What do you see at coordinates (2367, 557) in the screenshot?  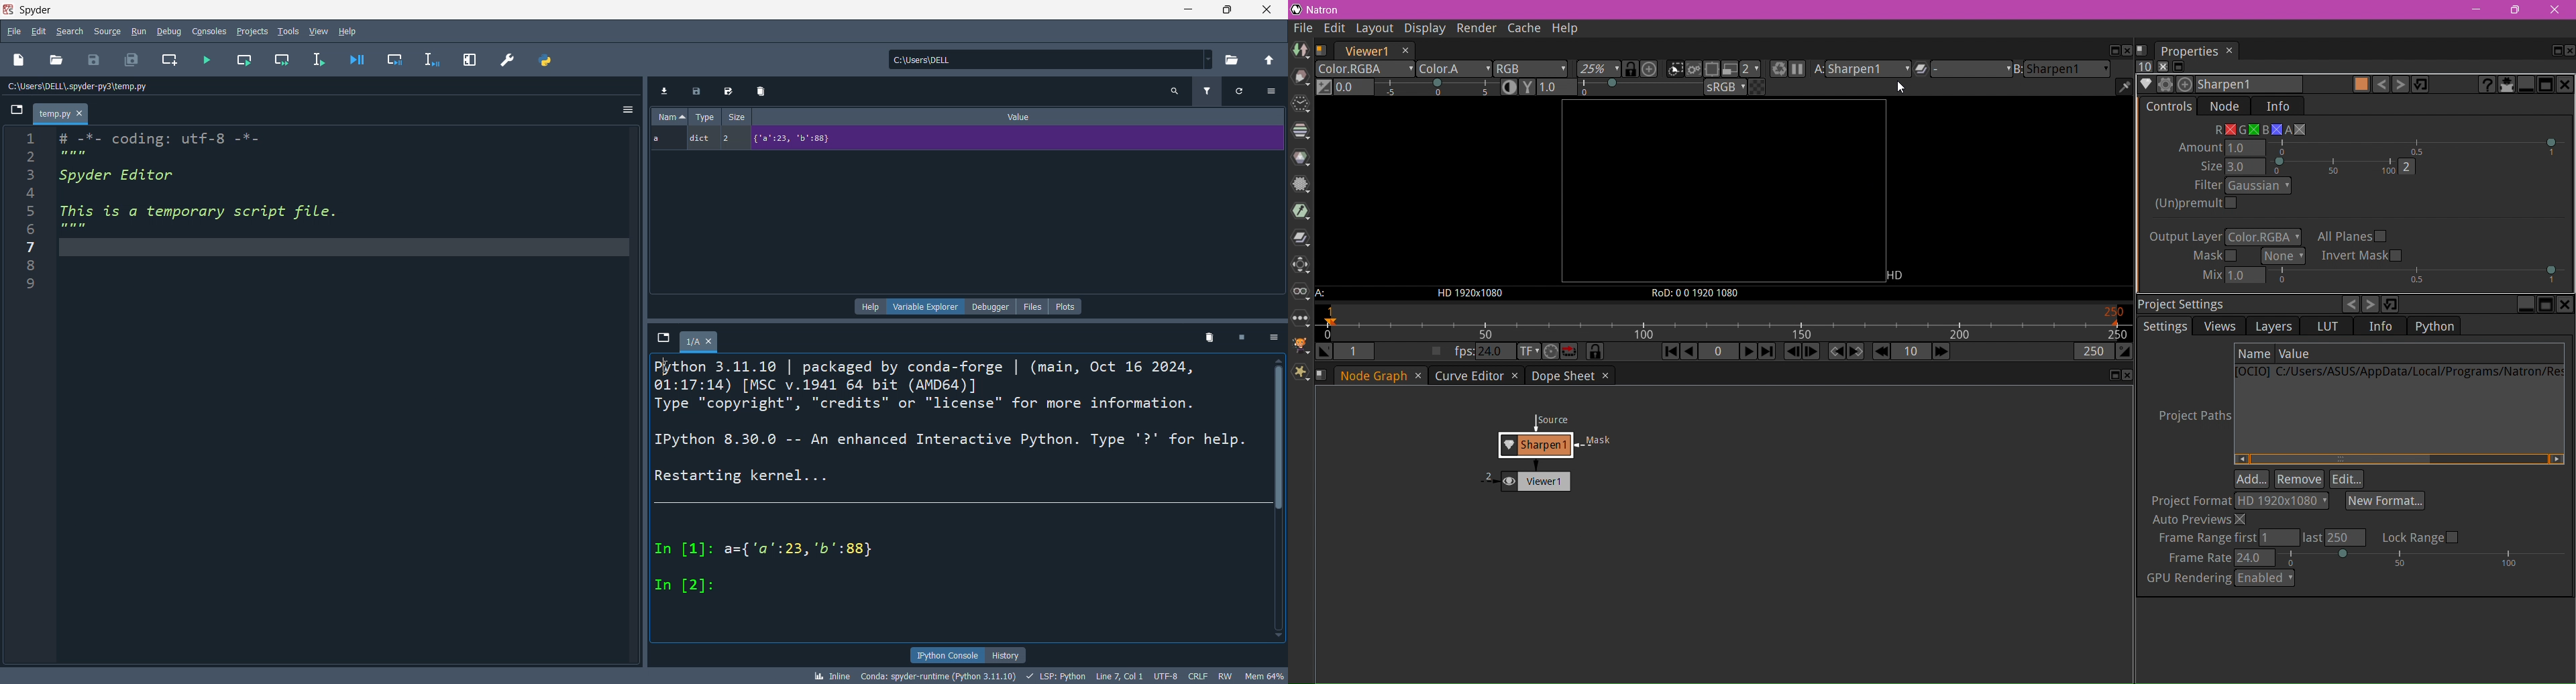 I see `Frame Rate 24.0` at bounding box center [2367, 557].